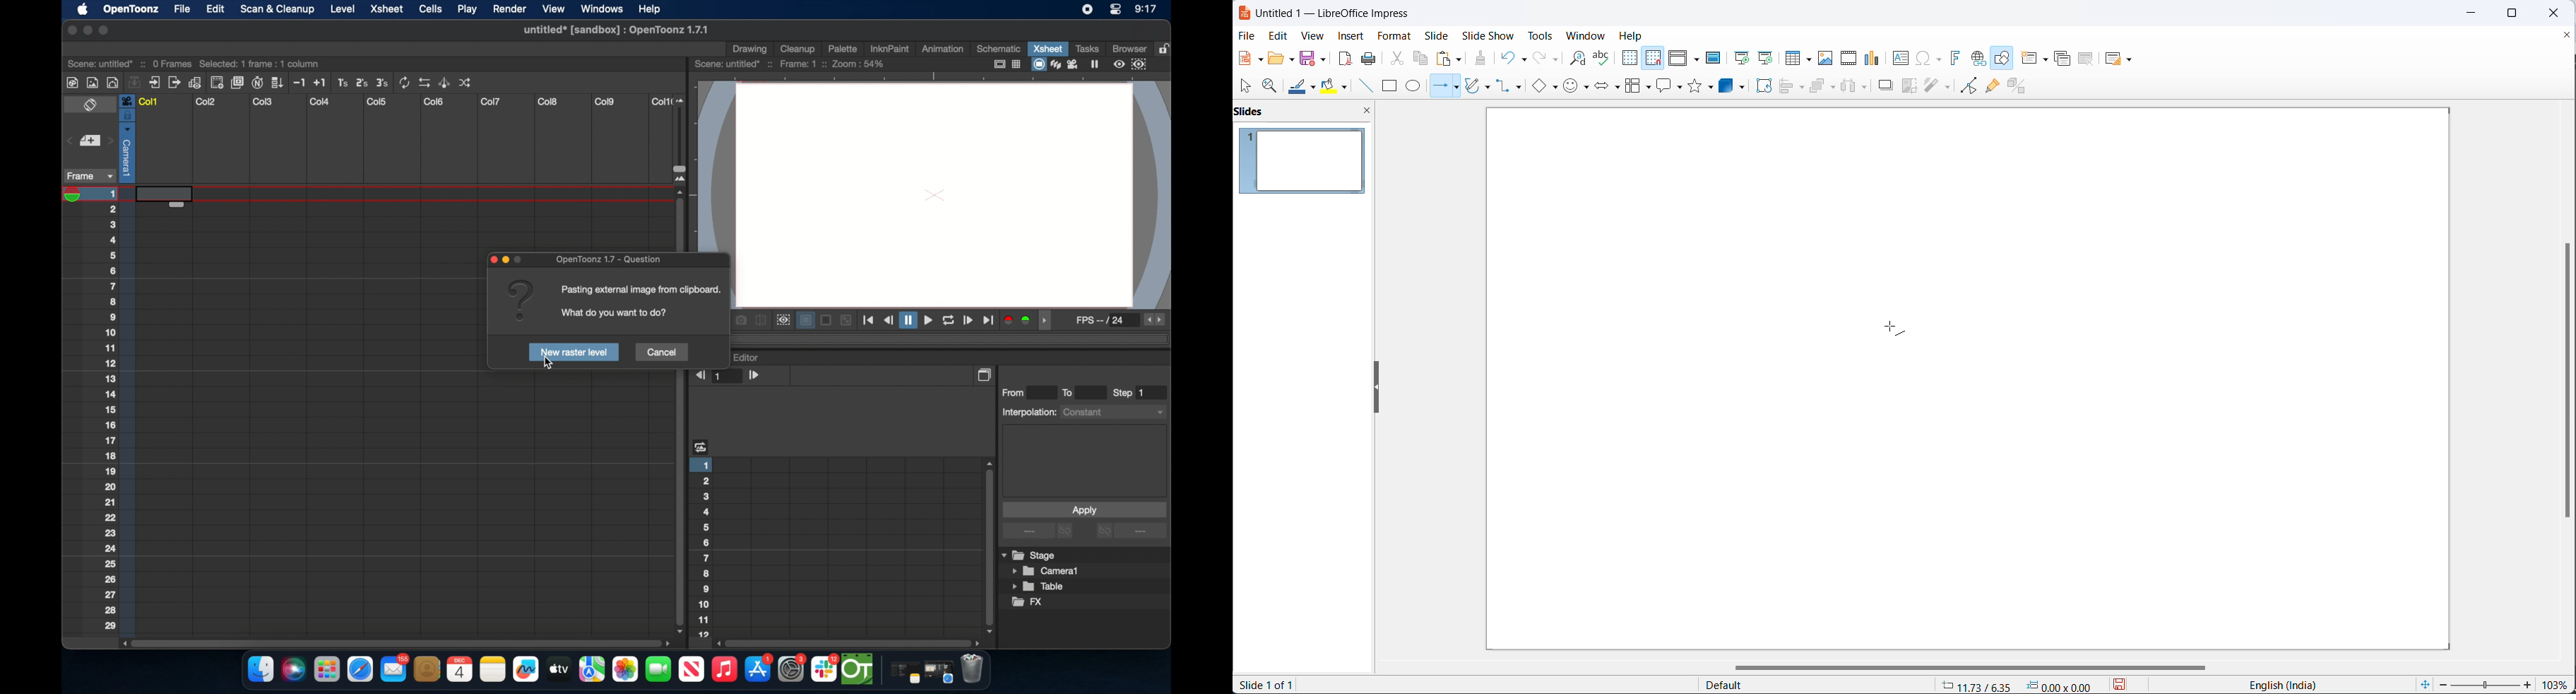  I want to click on tools, so click(1540, 35).